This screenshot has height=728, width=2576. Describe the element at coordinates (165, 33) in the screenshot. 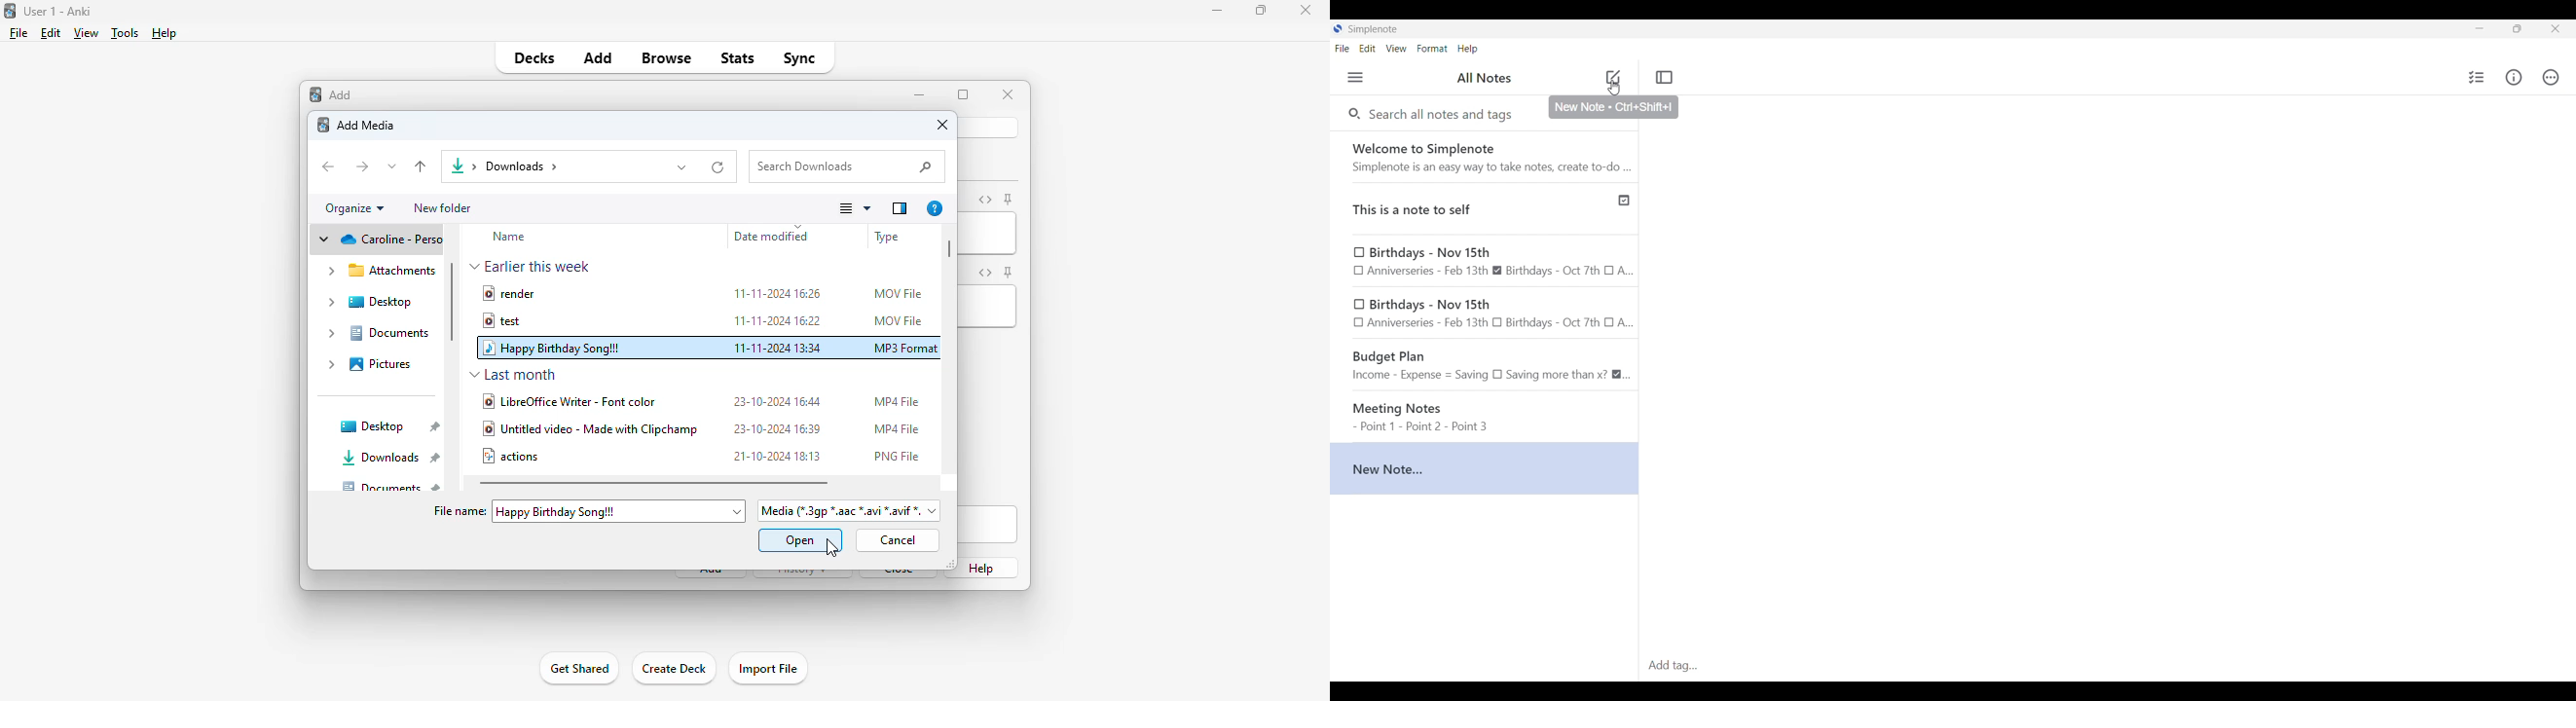

I see `help` at that location.